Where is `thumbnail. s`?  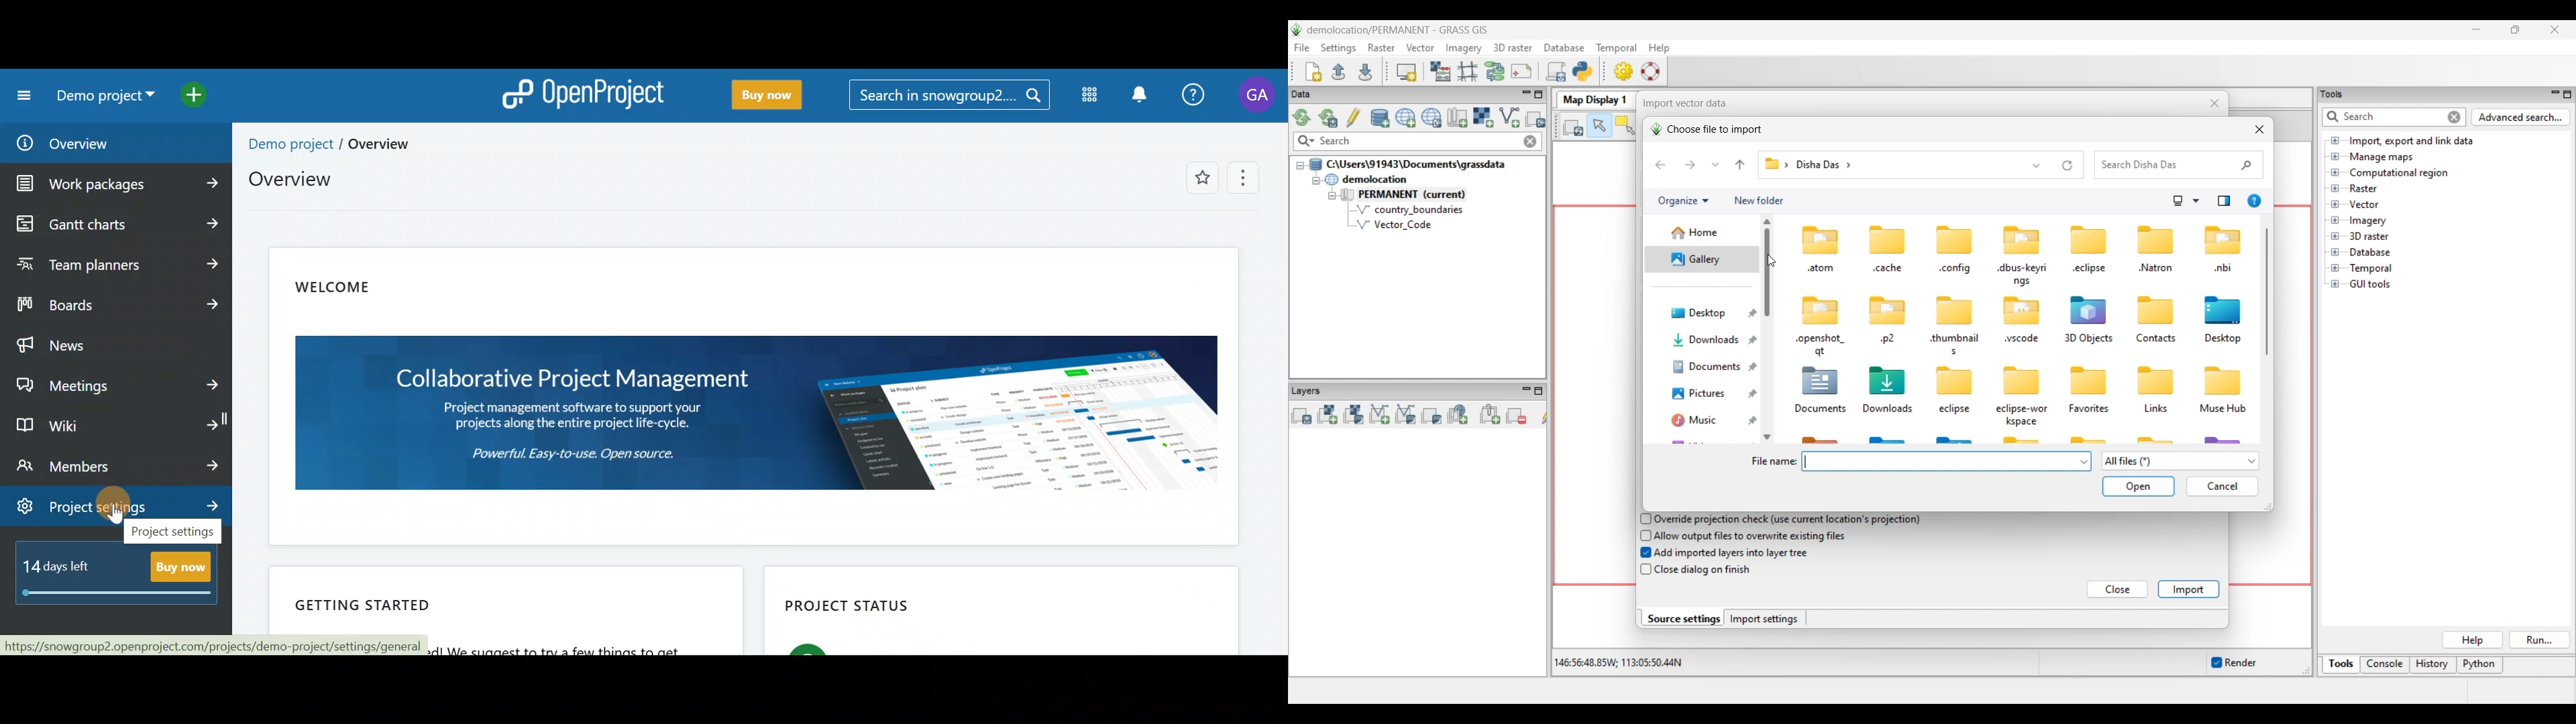
thumbnail. s is located at coordinates (1953, 345).